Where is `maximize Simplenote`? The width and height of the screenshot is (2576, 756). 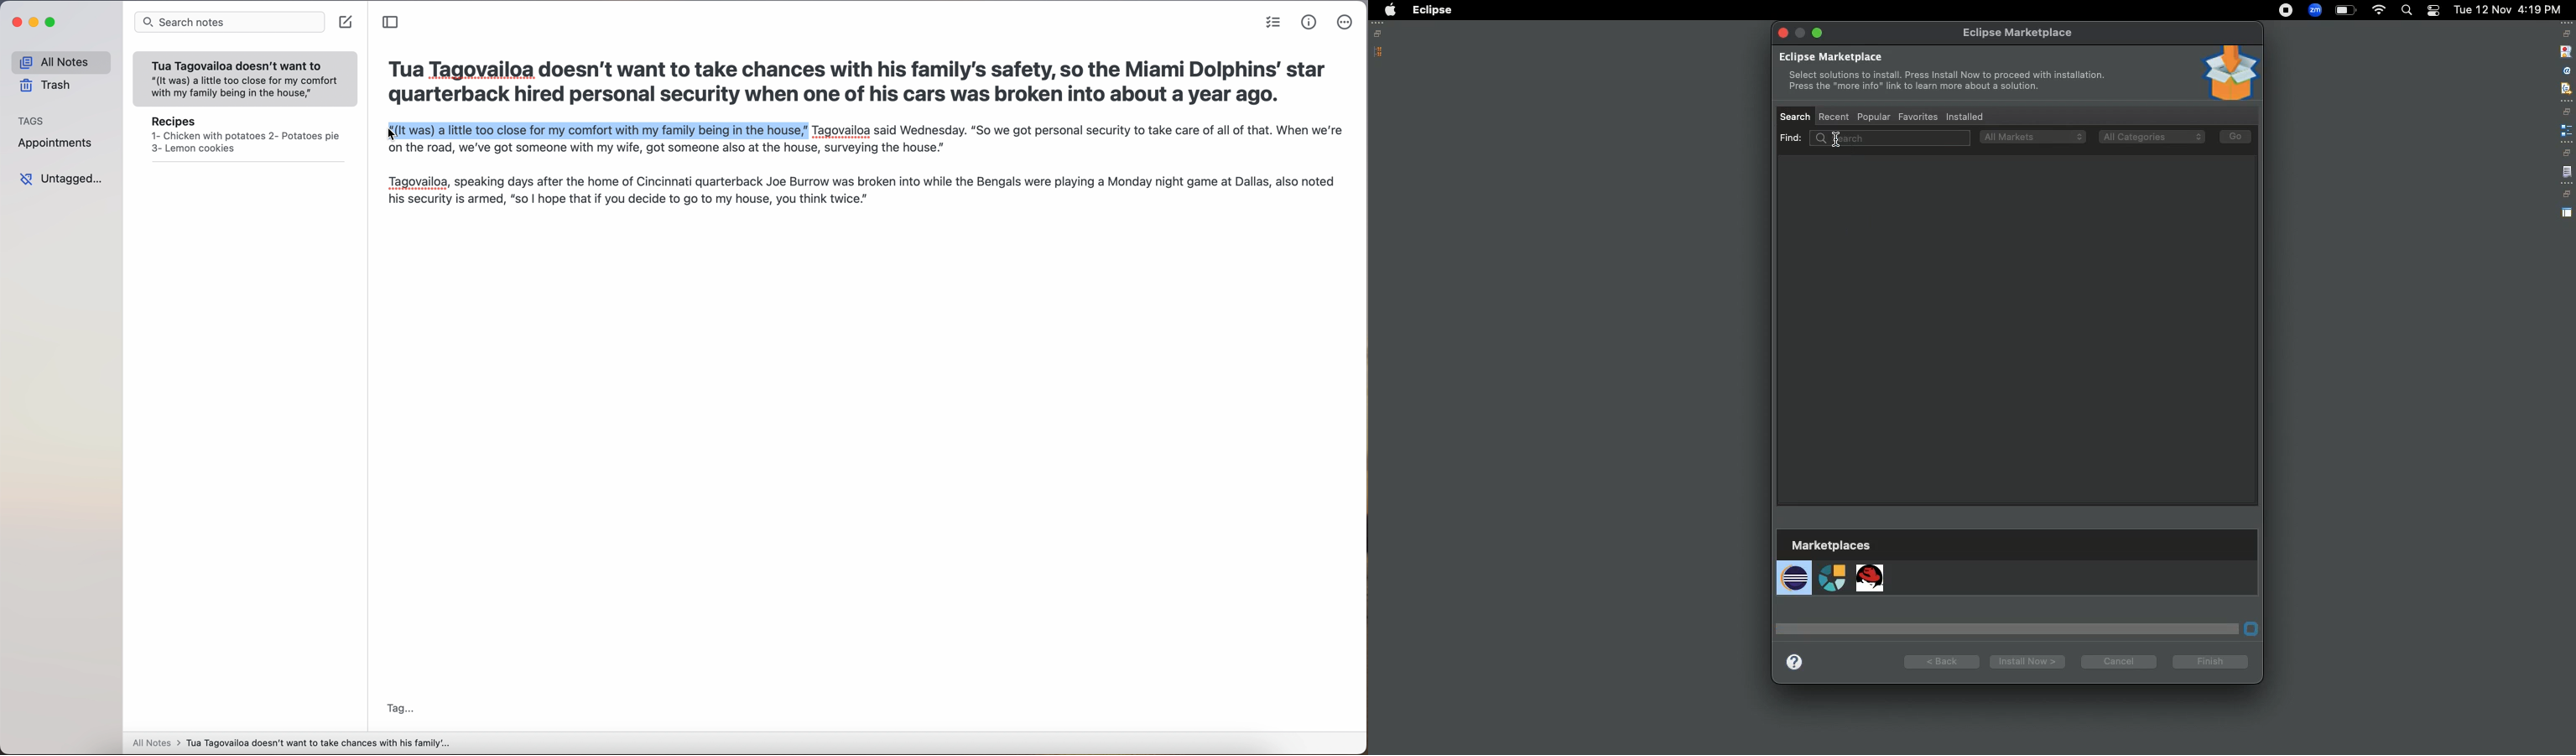 maximize Simplenote is located at coordinates (50, 22).